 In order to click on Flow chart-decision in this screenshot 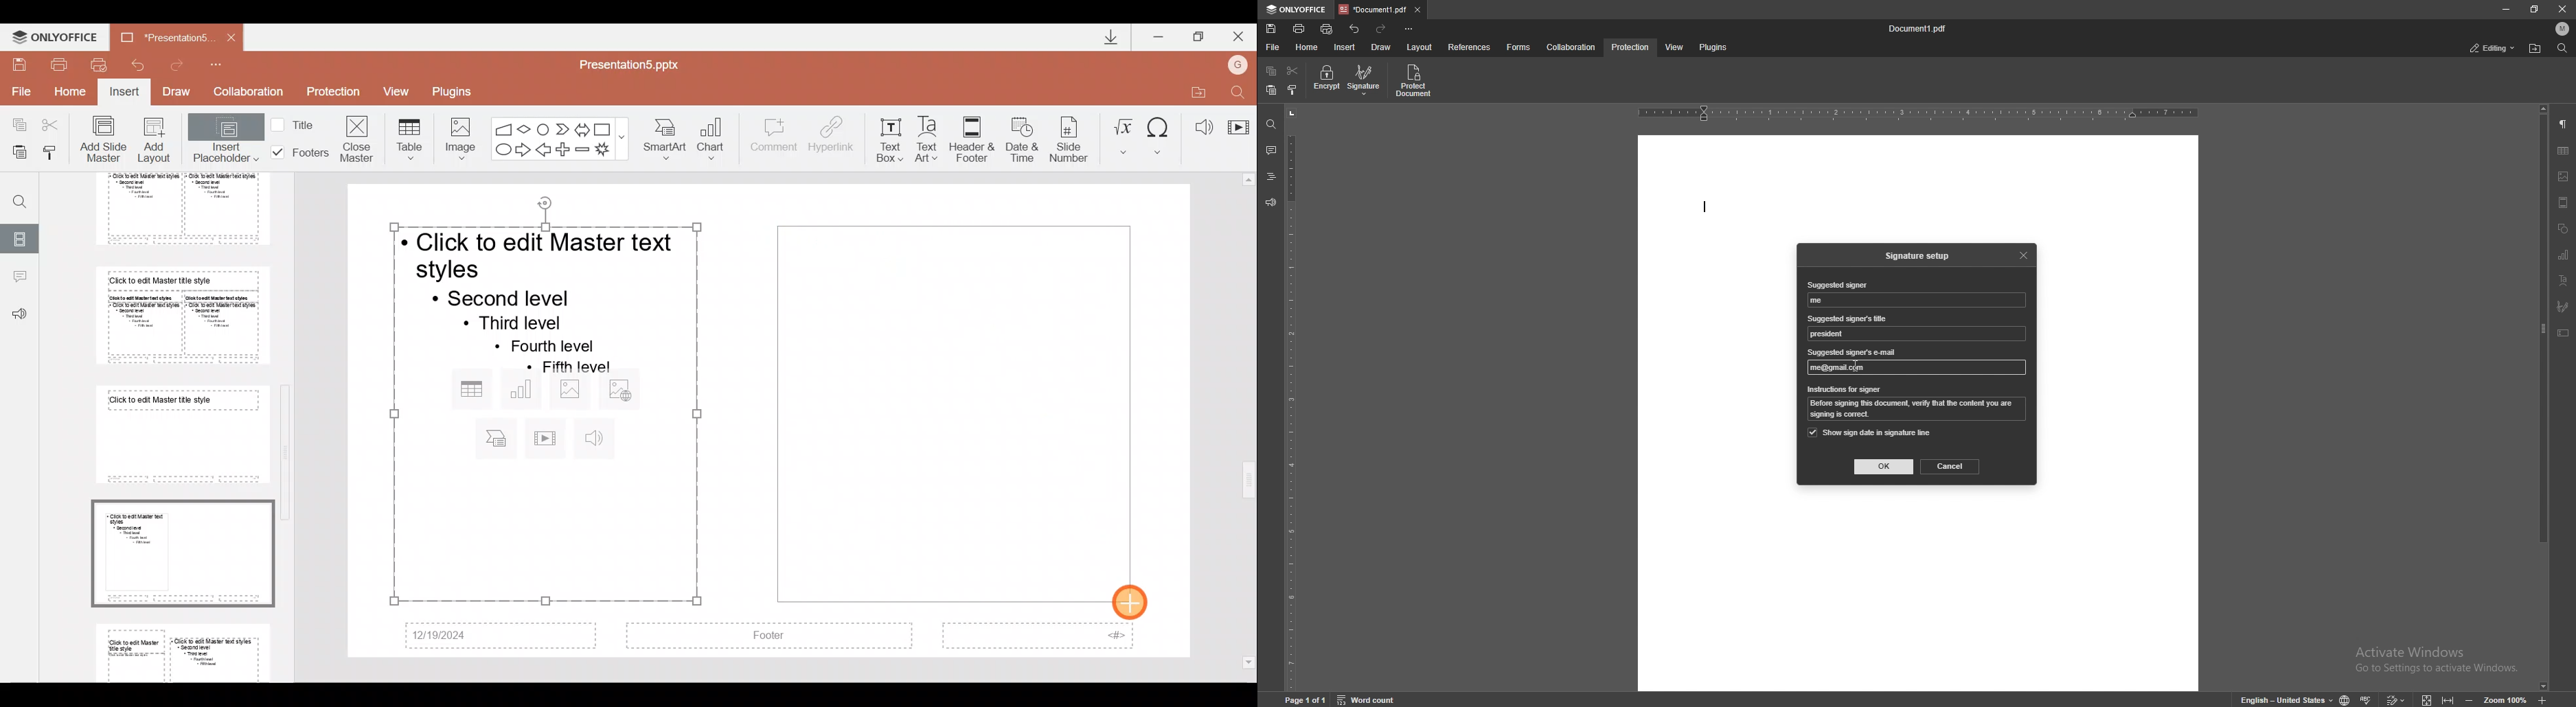, I will do `click(526, 129)`.